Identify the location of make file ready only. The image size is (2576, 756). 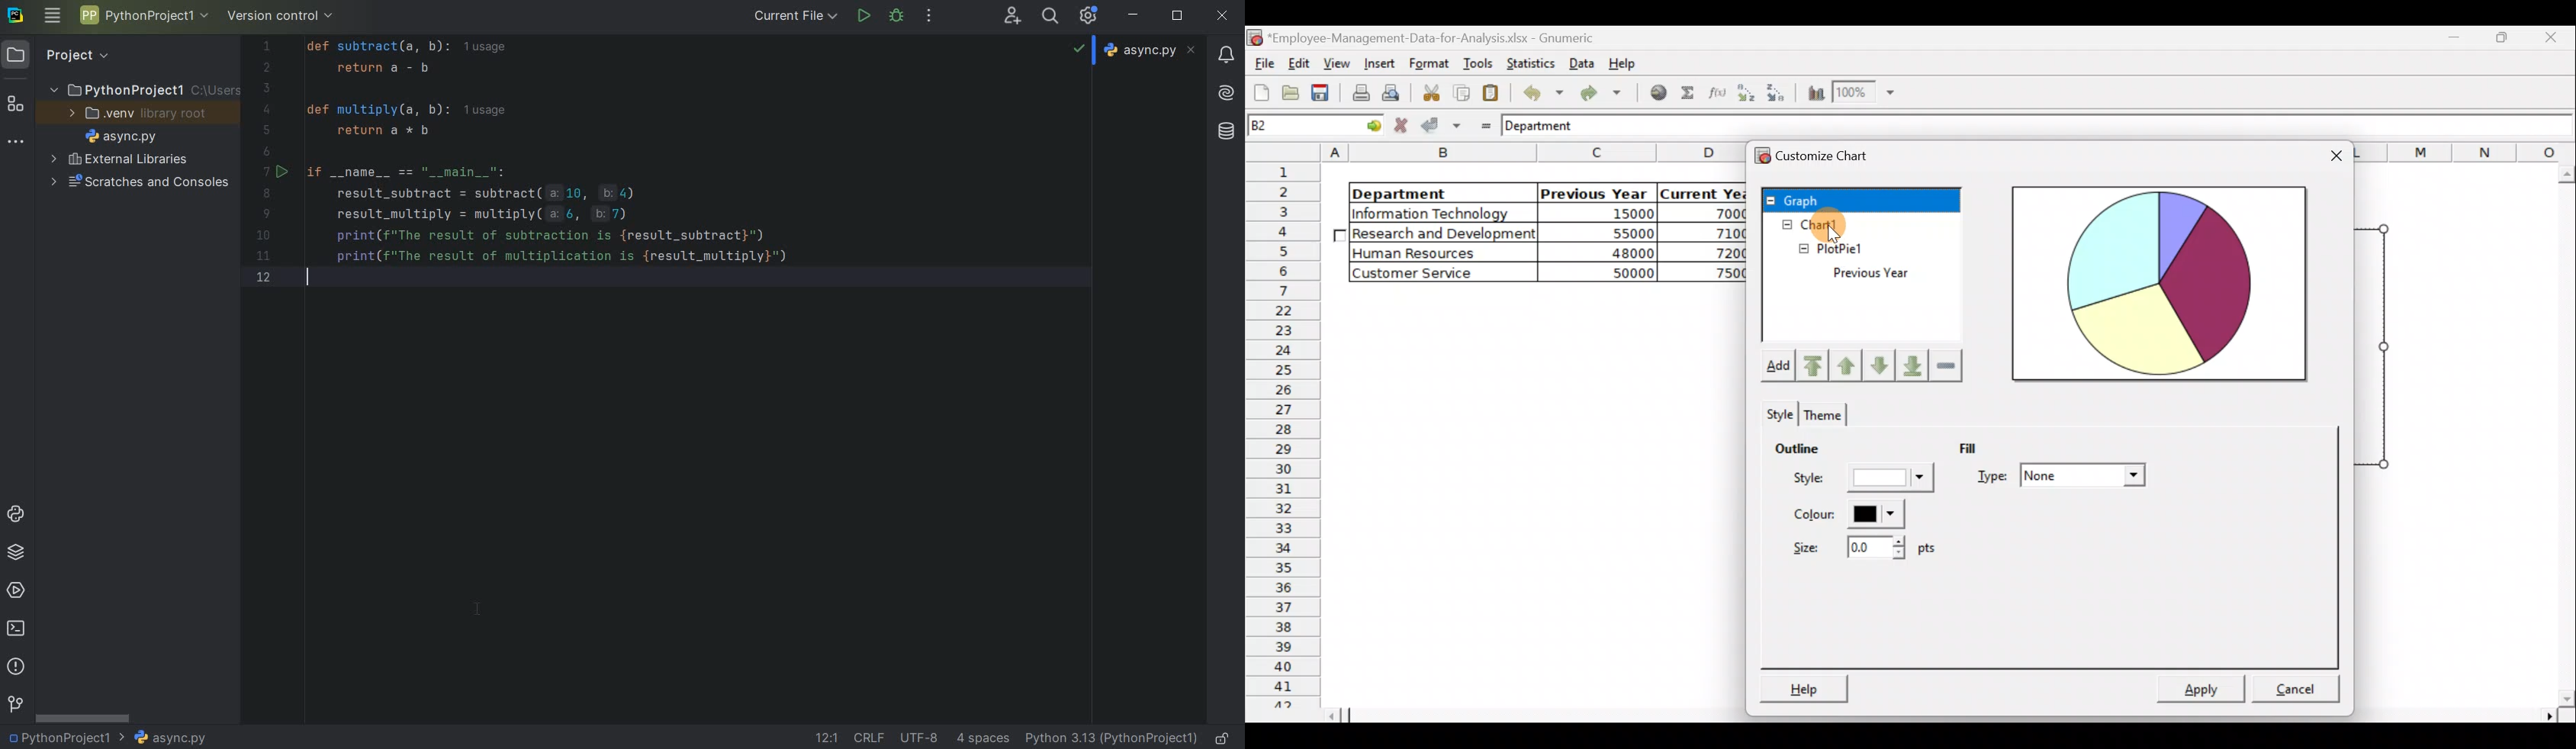
(1224, 736).